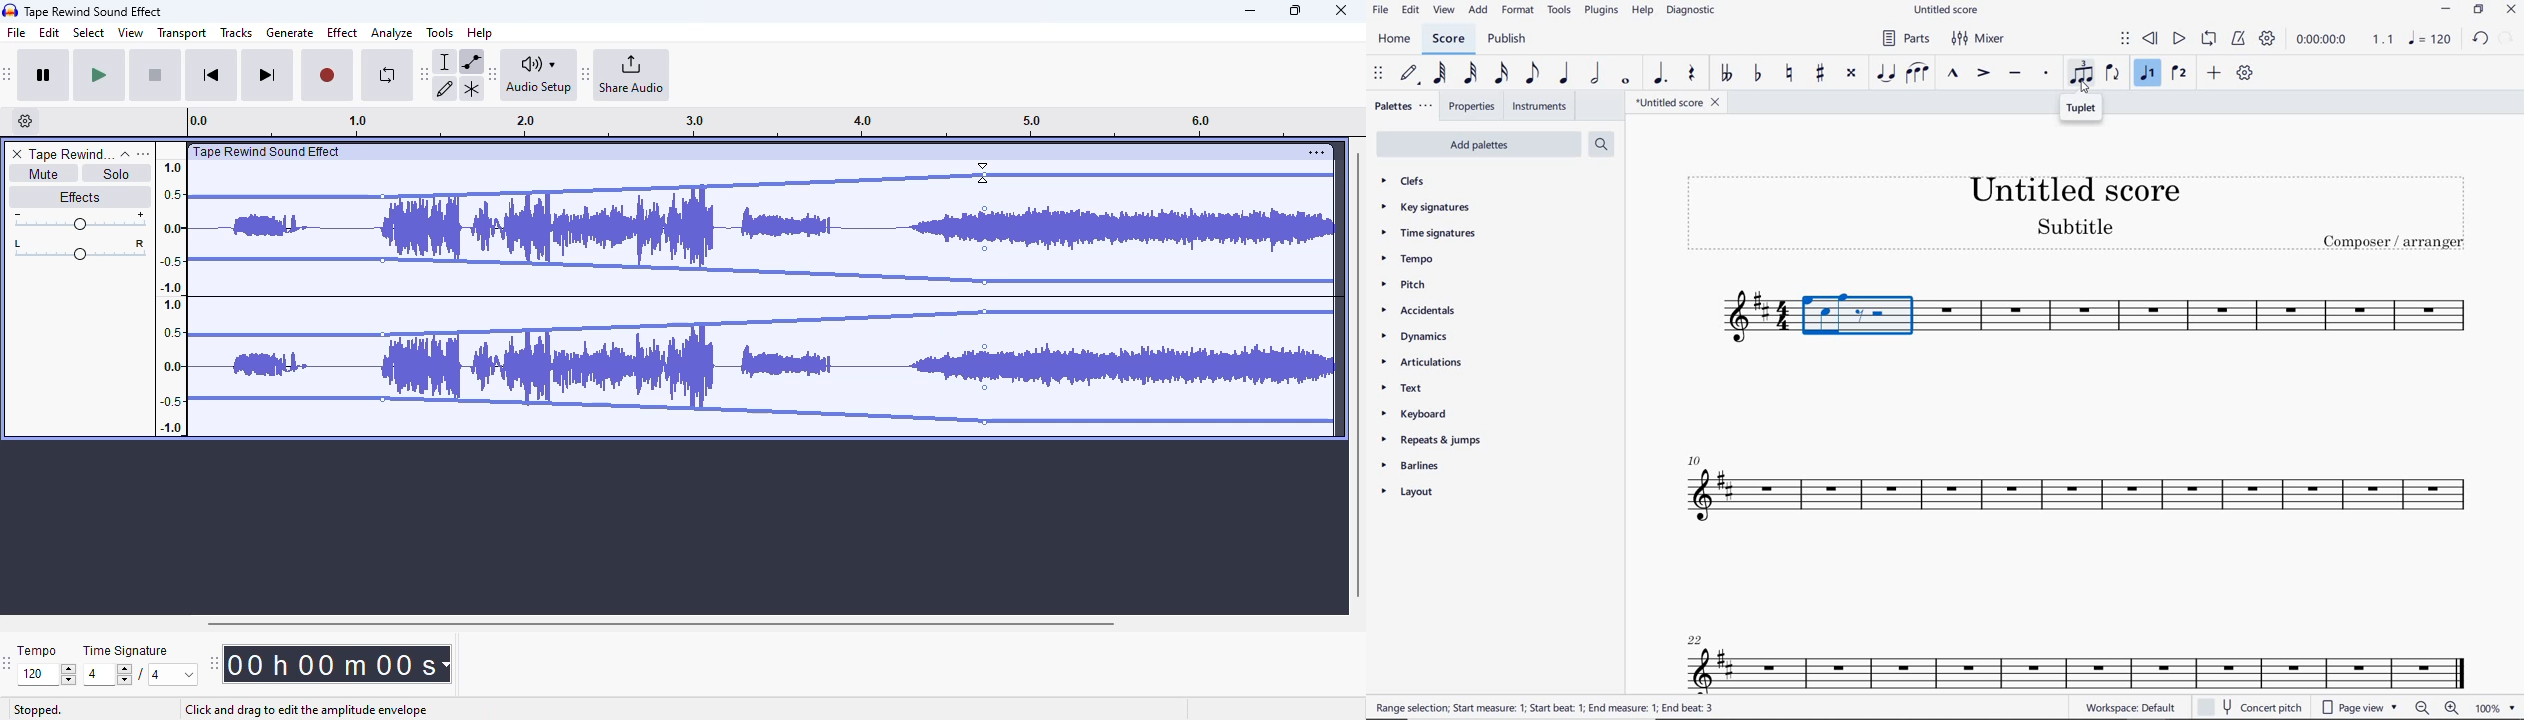 The height and width of the screenshot is (728, 2548). What do you see at coordinates (985, 388) in the screenshot?
I see `Control point` at bounding box center [985, 388].